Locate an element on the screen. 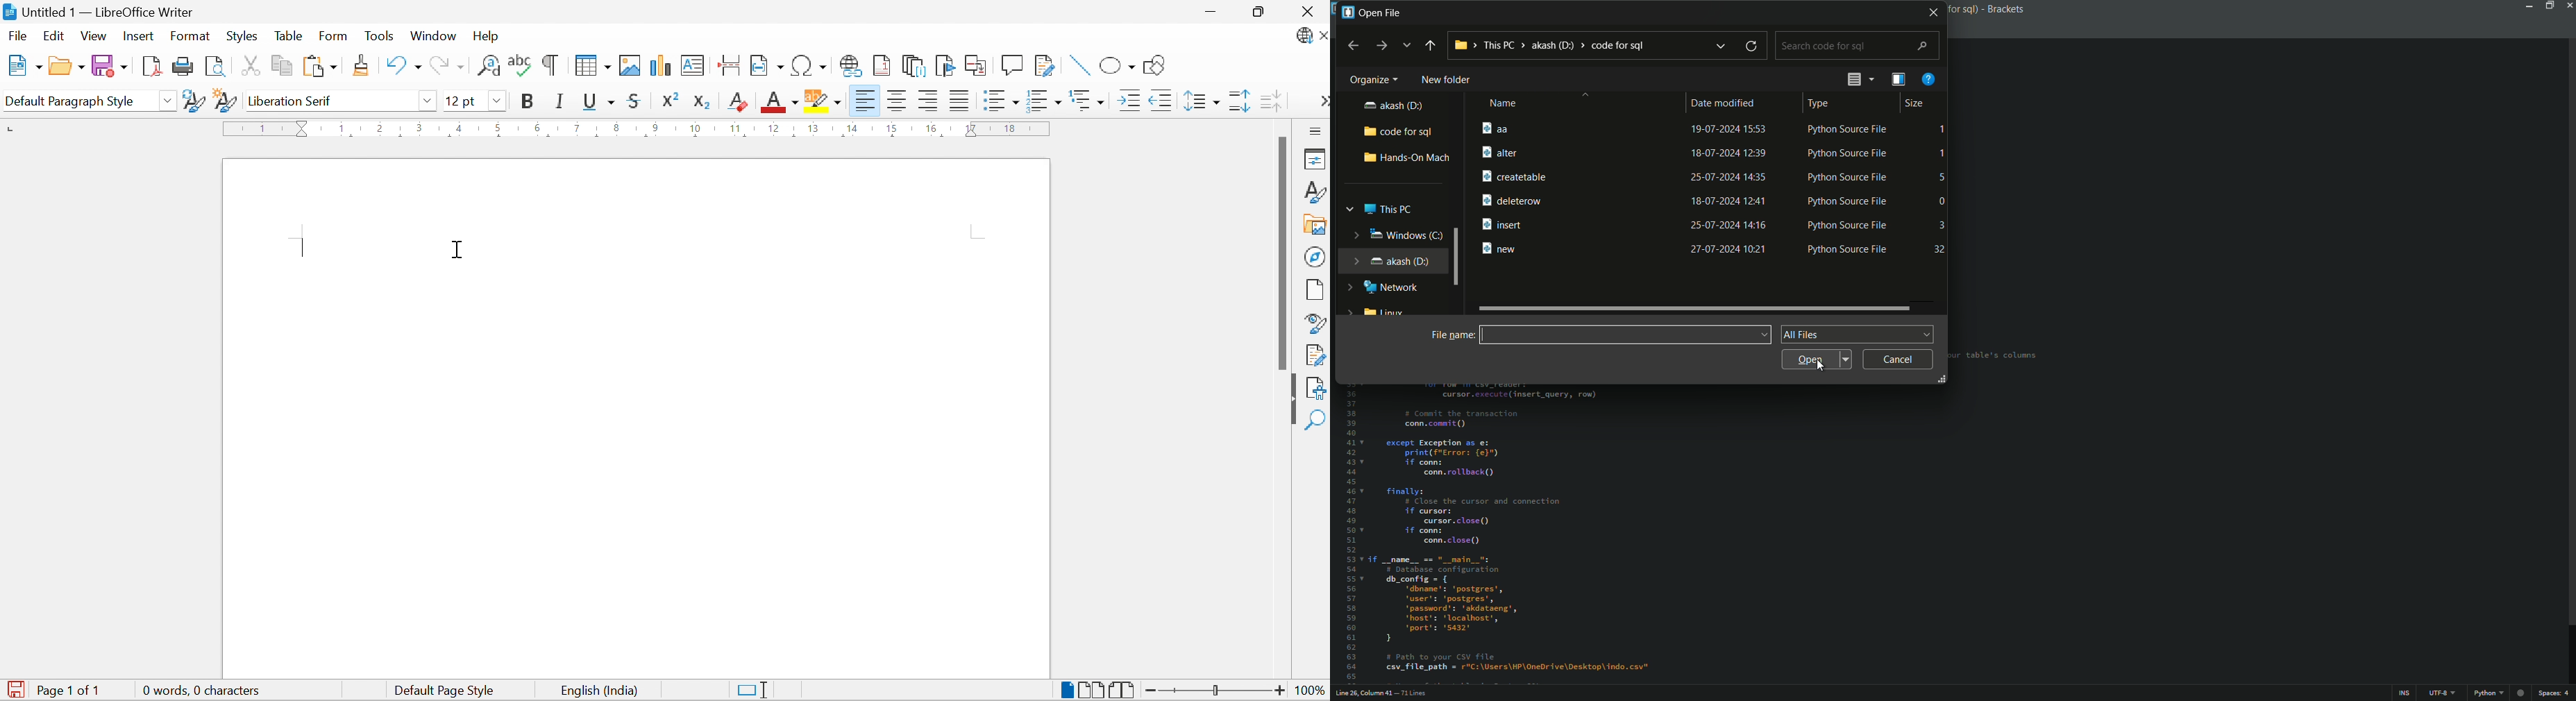 This screenshot has height=728, width=2576. Insert Field is located at coordinates (766, 65).